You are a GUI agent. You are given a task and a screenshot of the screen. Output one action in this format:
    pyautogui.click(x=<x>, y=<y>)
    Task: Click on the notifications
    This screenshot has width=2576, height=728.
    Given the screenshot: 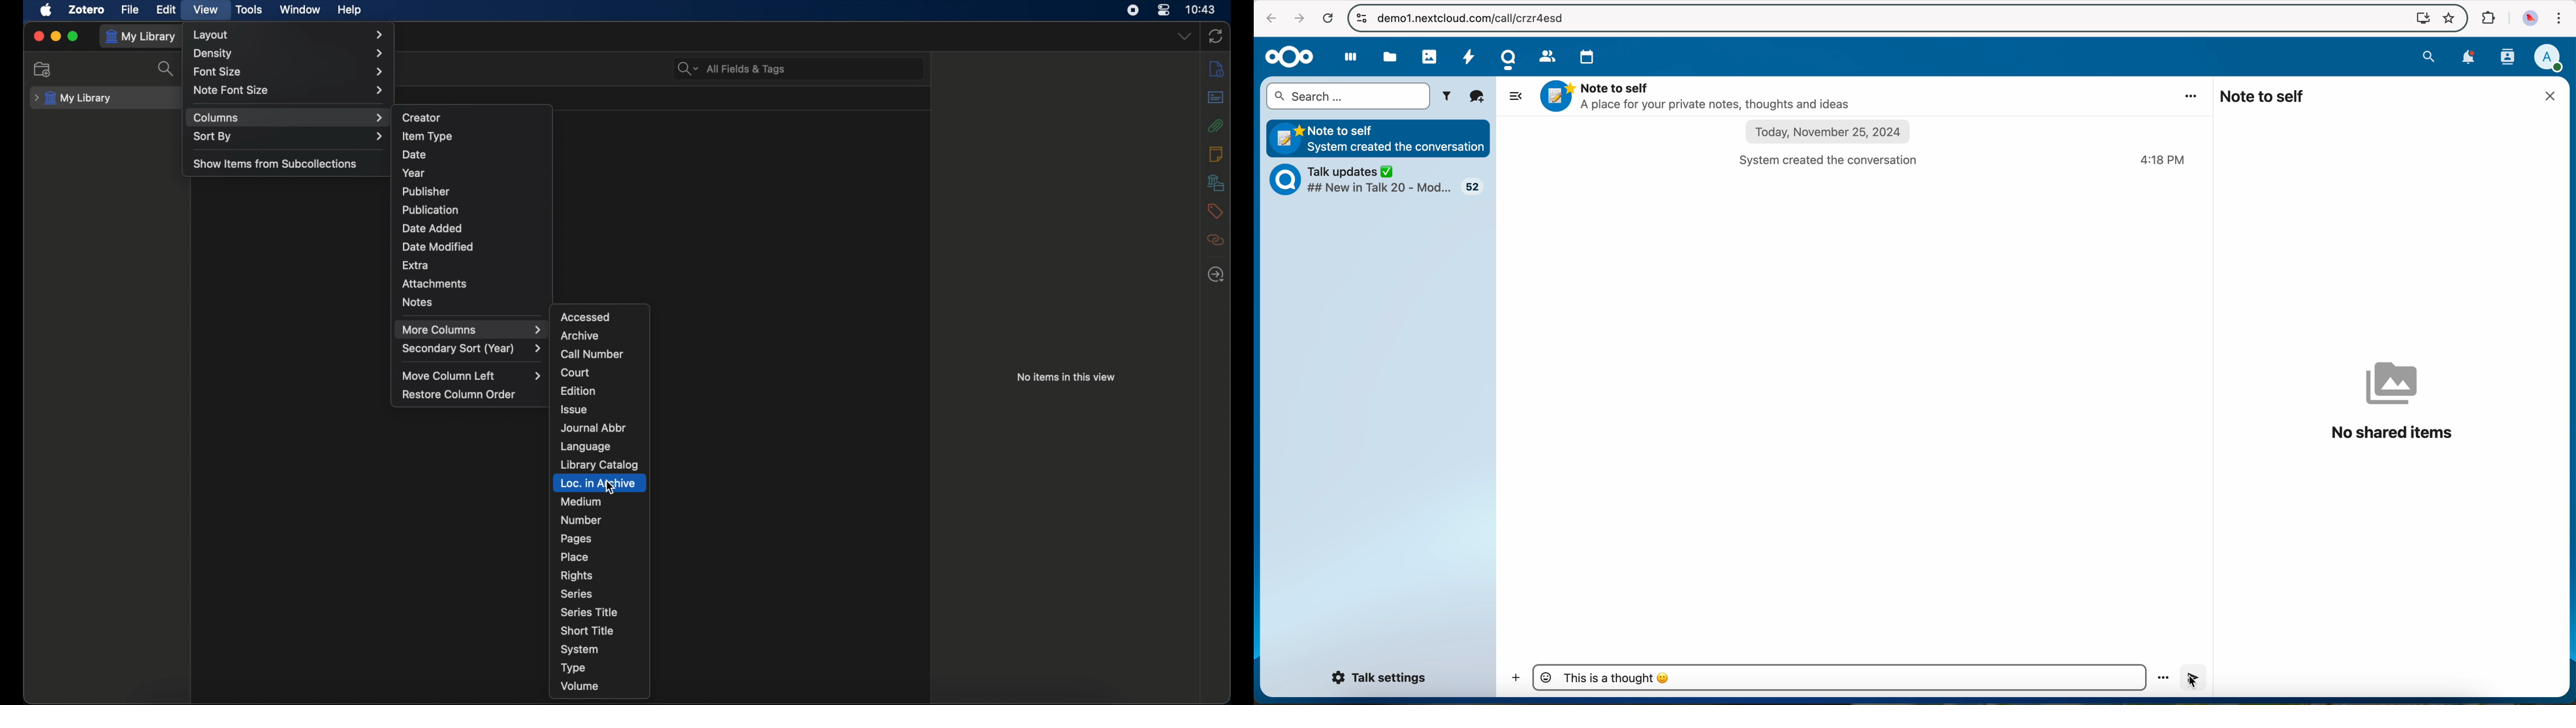 What is the action you would take?
    pyautogui.click(x=2471, y=59)
    